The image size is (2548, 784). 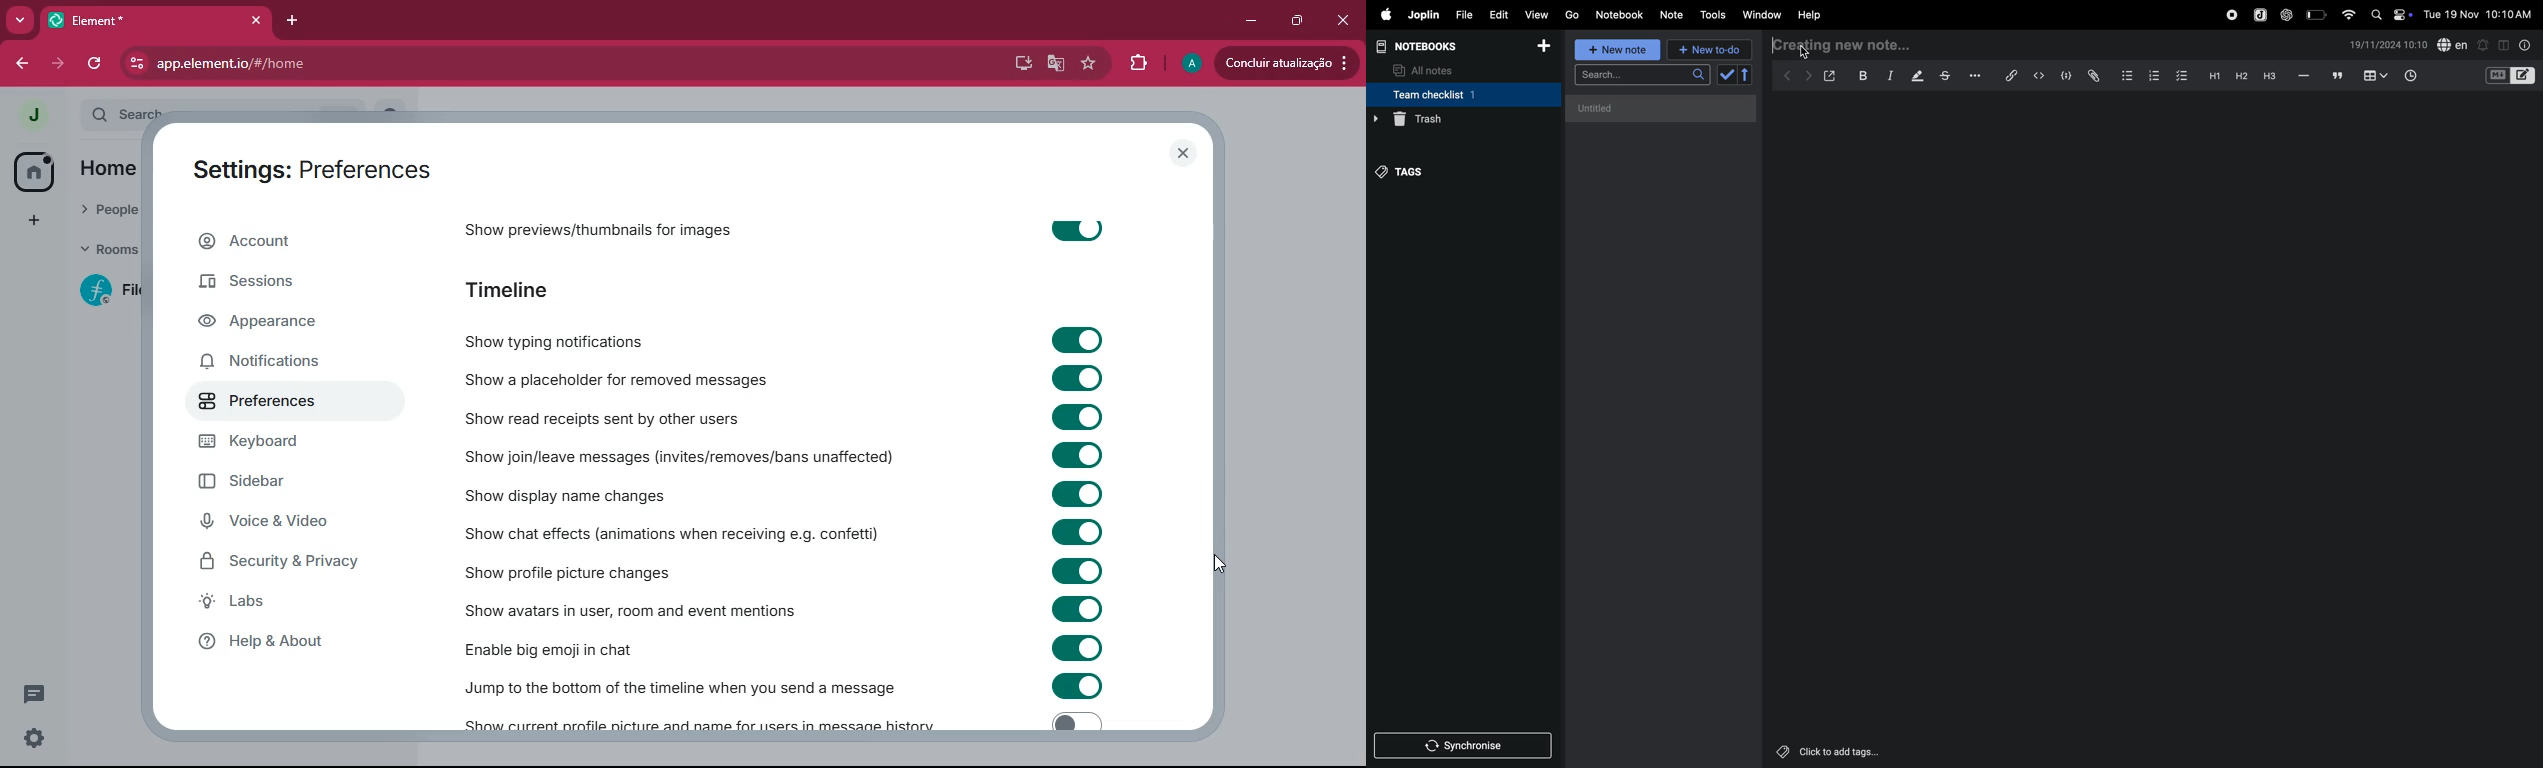 I want to click on forward, so click(x=1806, y=75).